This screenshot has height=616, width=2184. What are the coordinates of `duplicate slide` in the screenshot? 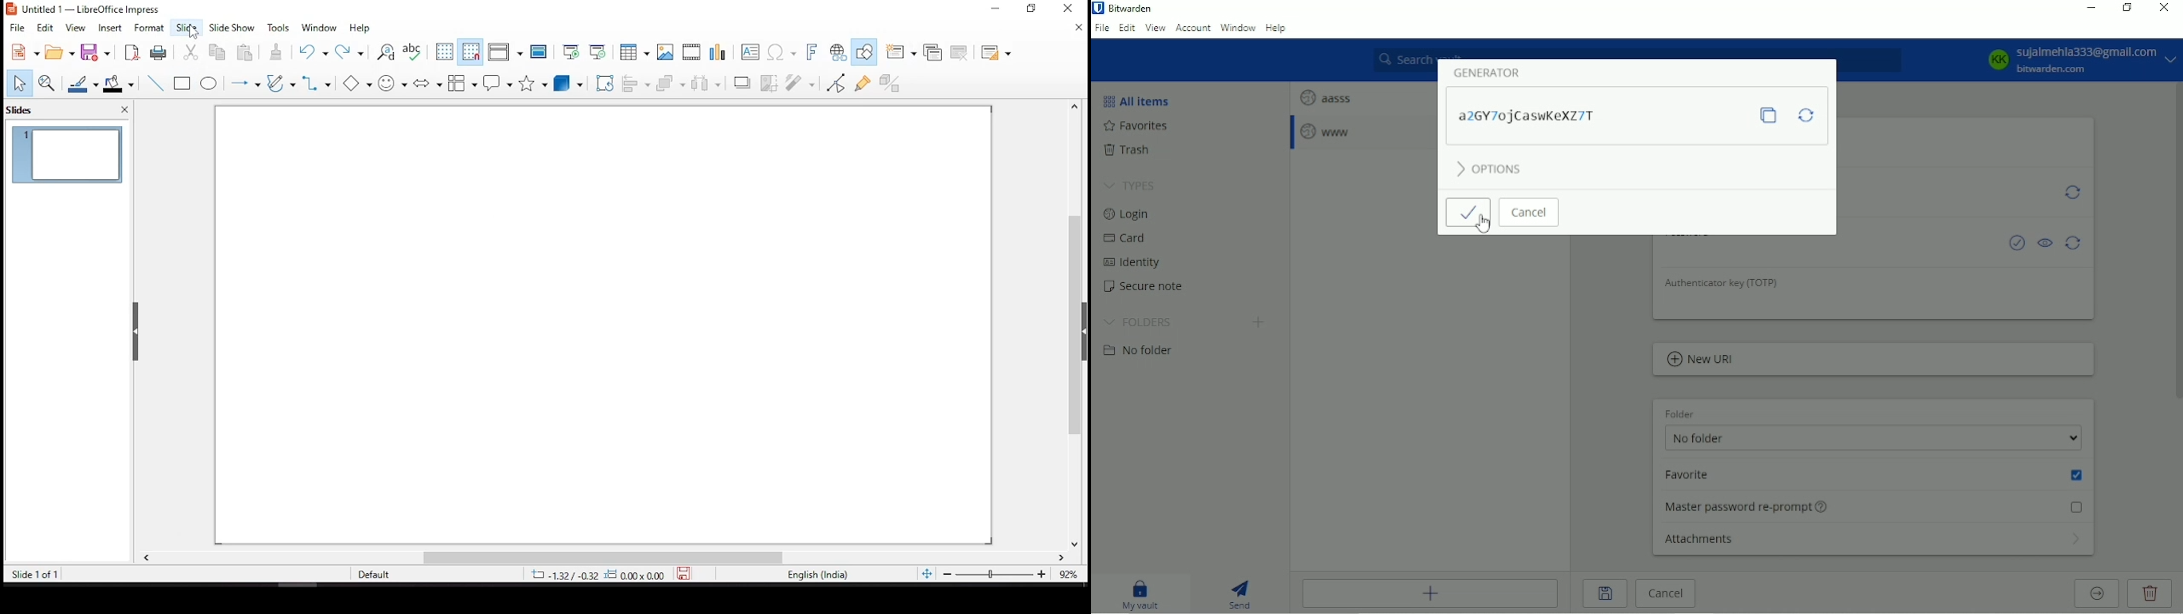 It's located at (933, 52).